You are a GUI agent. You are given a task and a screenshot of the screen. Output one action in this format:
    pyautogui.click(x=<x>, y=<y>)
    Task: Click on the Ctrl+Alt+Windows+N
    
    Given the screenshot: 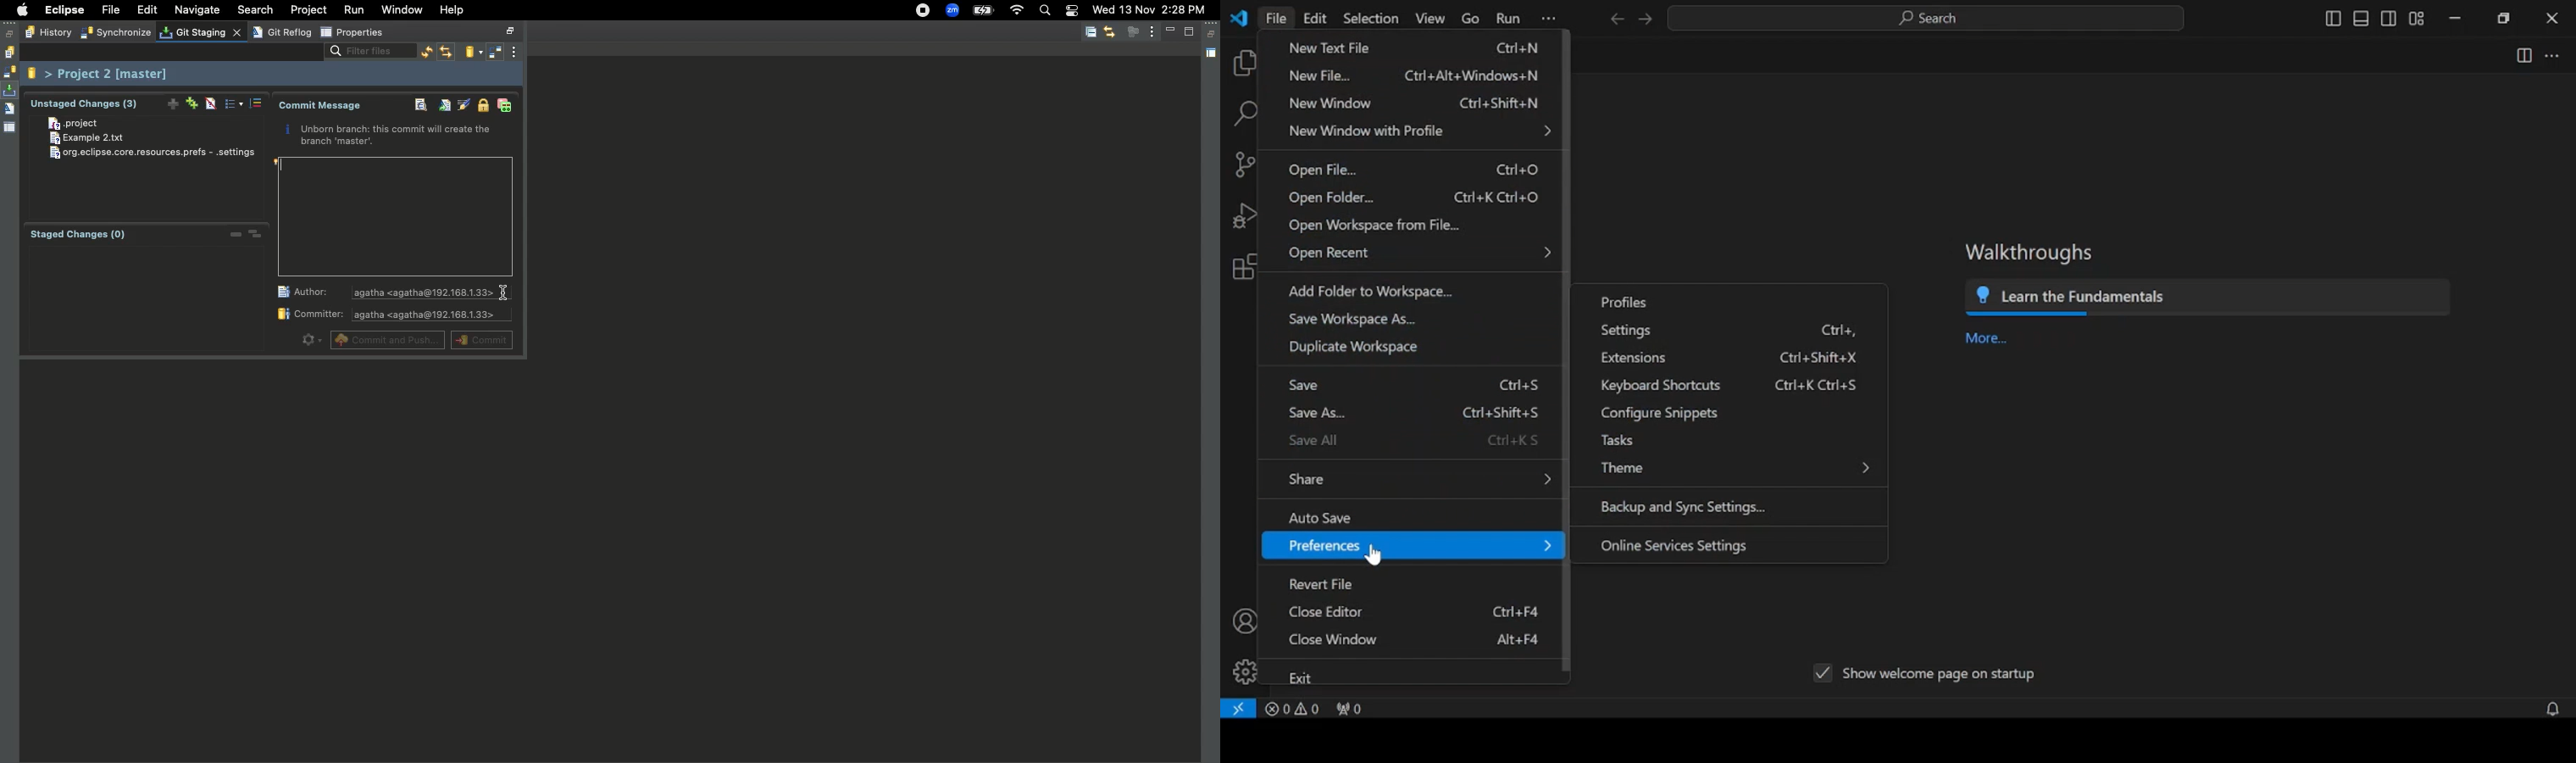 What is the action you would take?
    pyautogui.click(x=1472, y=76)
    